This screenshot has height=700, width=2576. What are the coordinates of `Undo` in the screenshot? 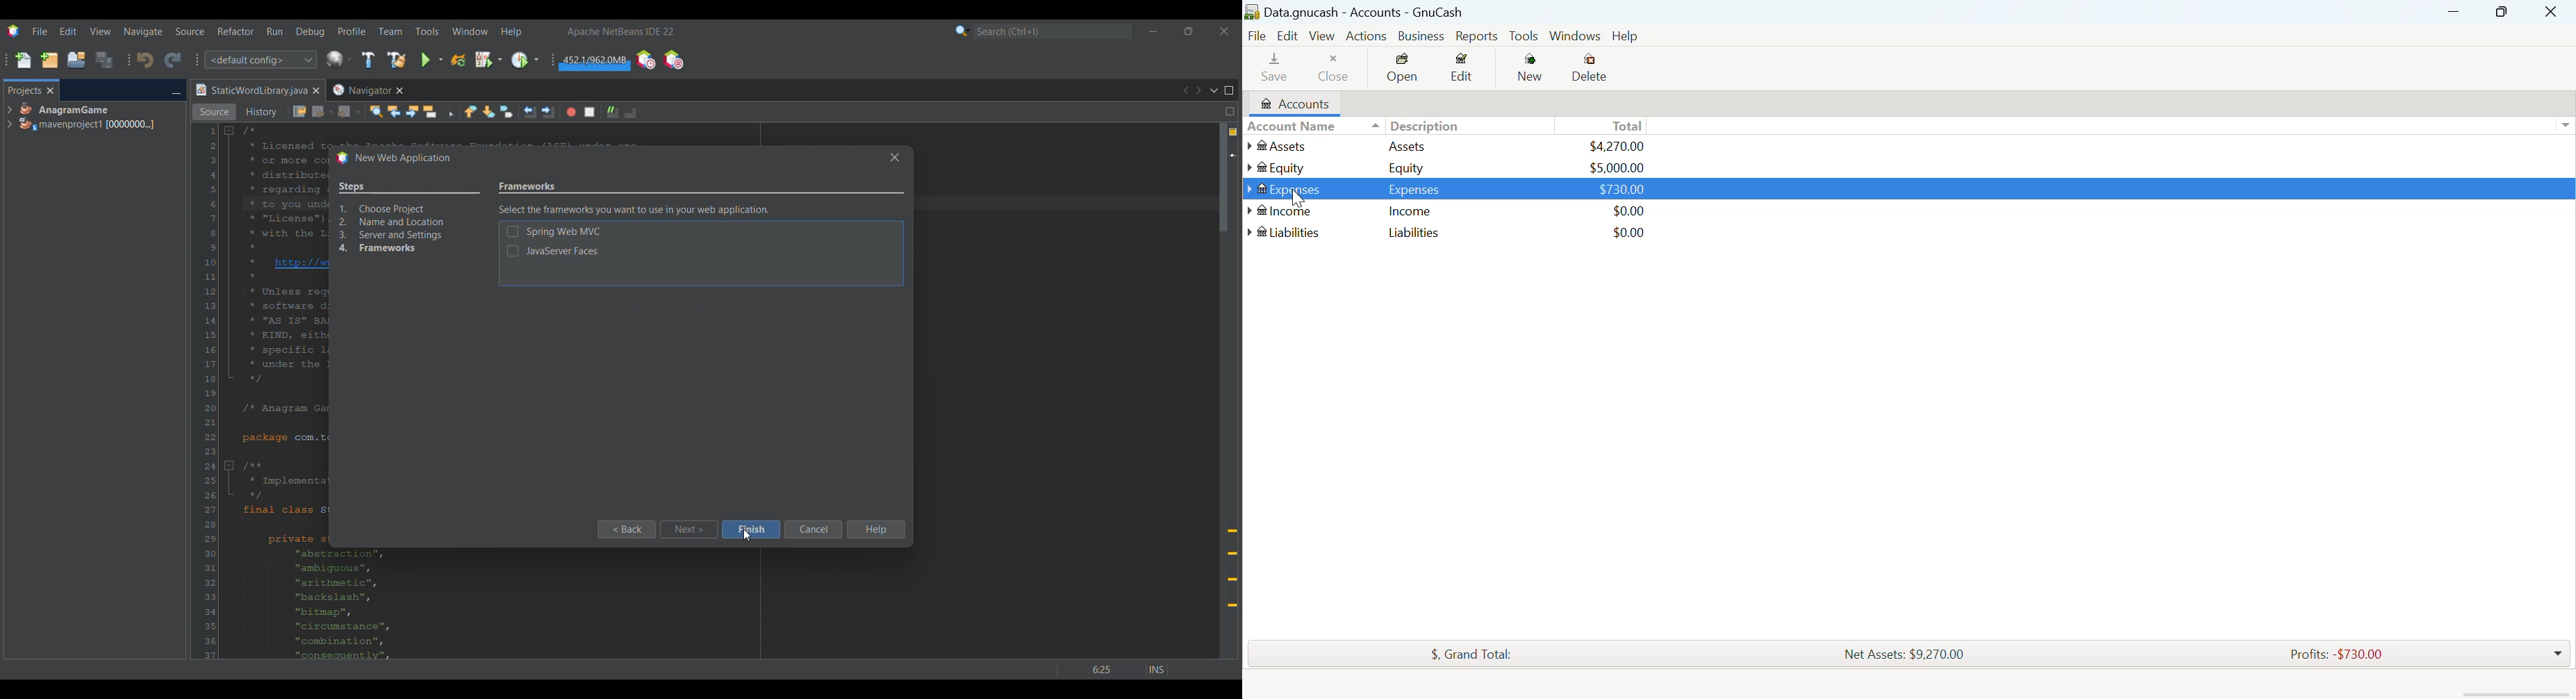 It's located at (145, 60).